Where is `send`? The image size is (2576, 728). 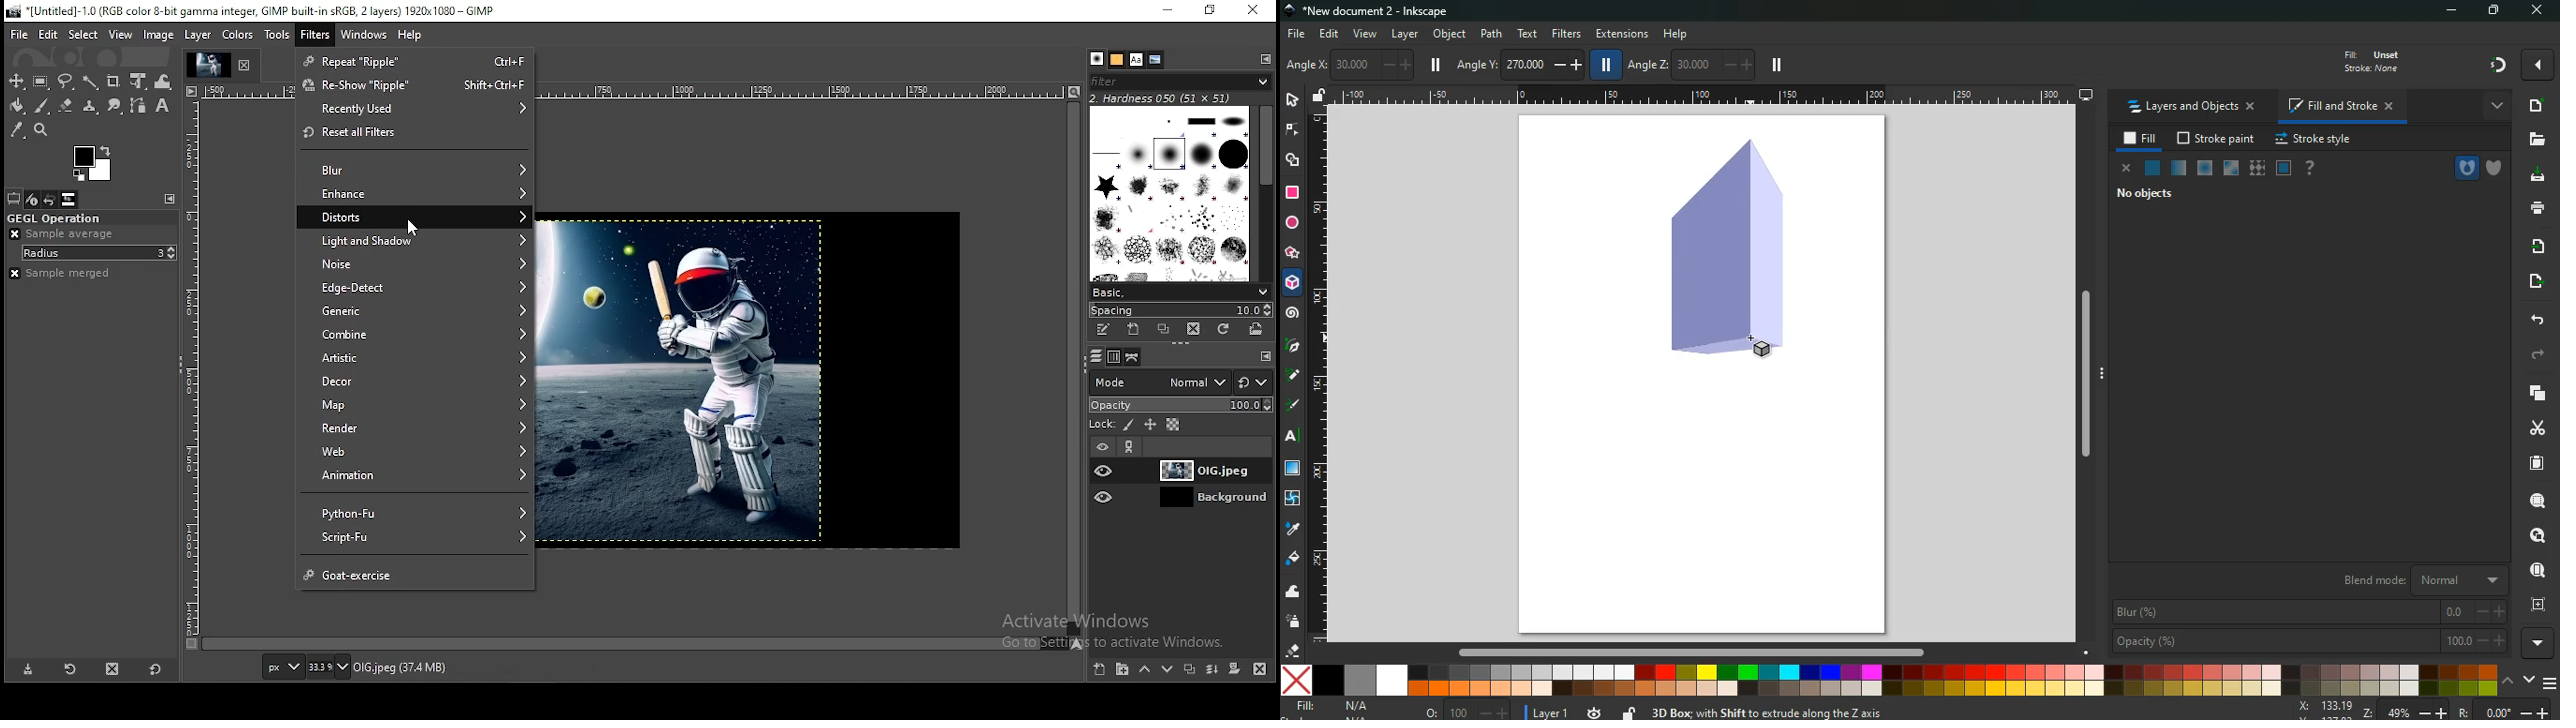
send is located at coordinates (2532, 282).